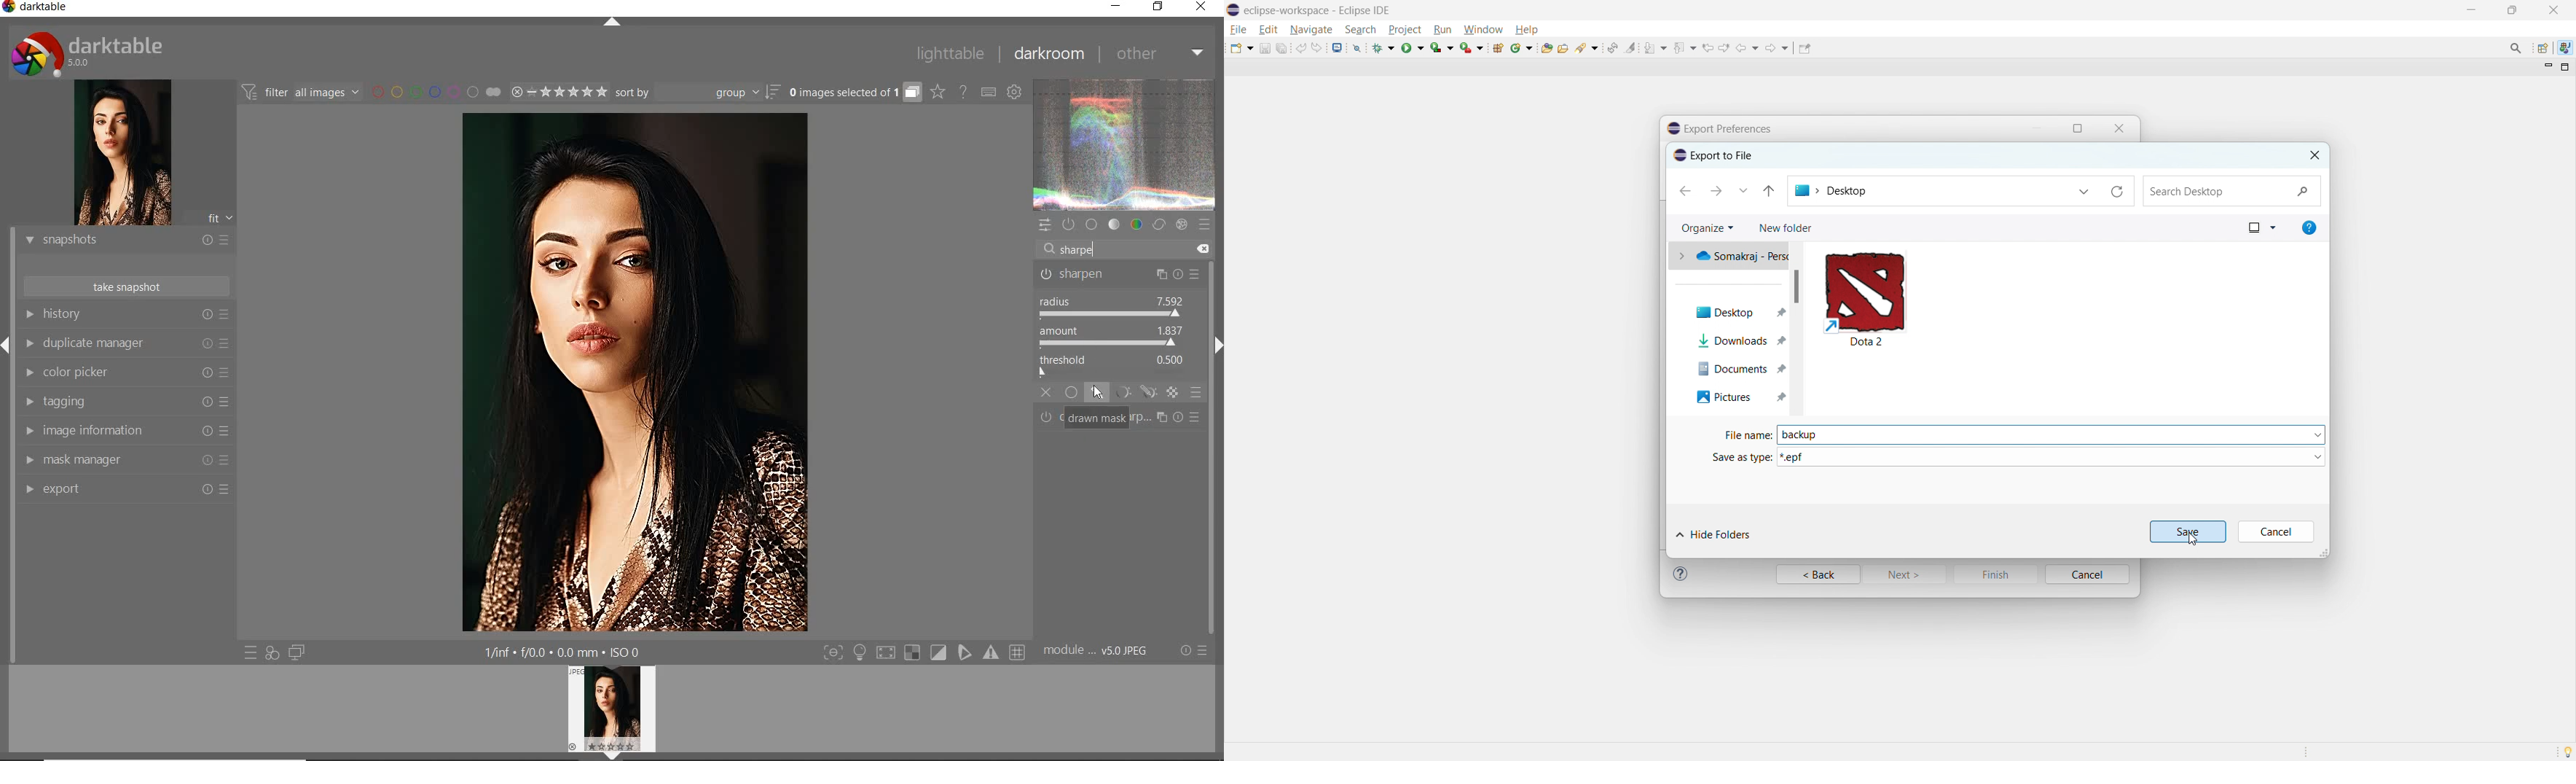  I want to click on sign , so click(939, 653).